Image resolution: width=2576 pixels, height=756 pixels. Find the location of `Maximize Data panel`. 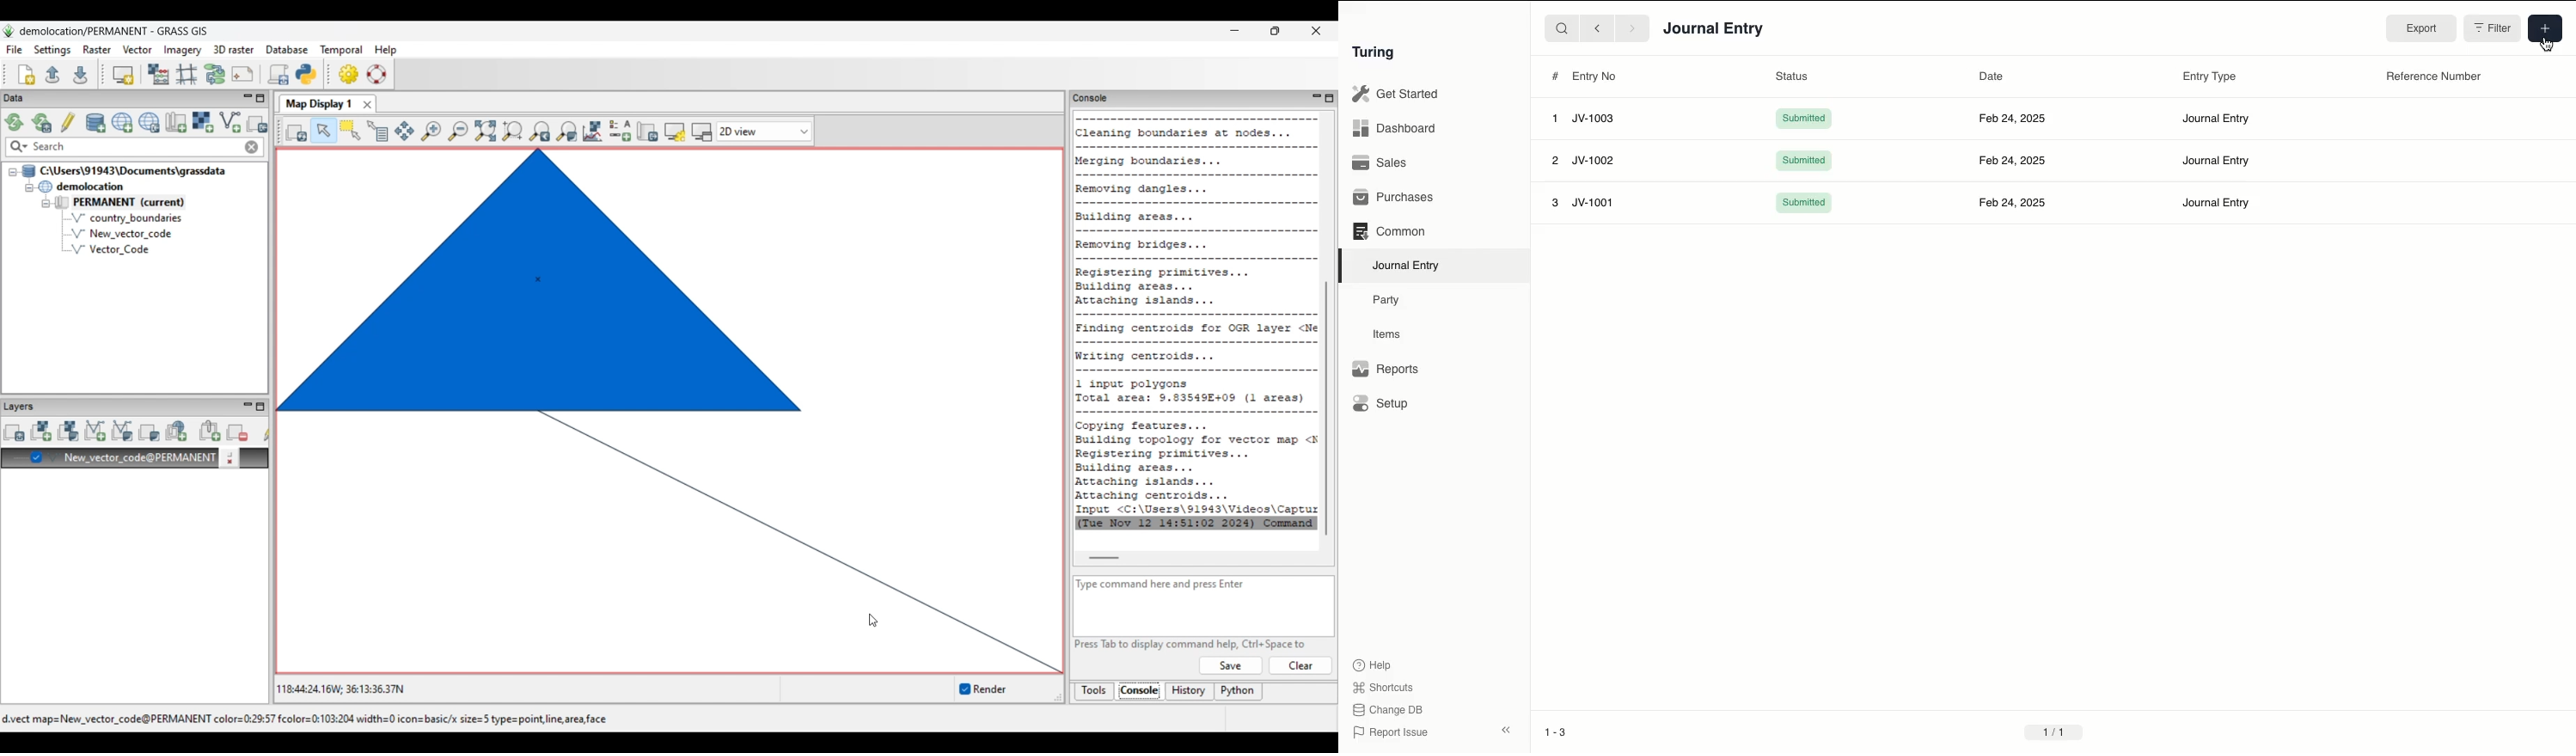

Maximize Data panel is located at coordinates (261, 98).